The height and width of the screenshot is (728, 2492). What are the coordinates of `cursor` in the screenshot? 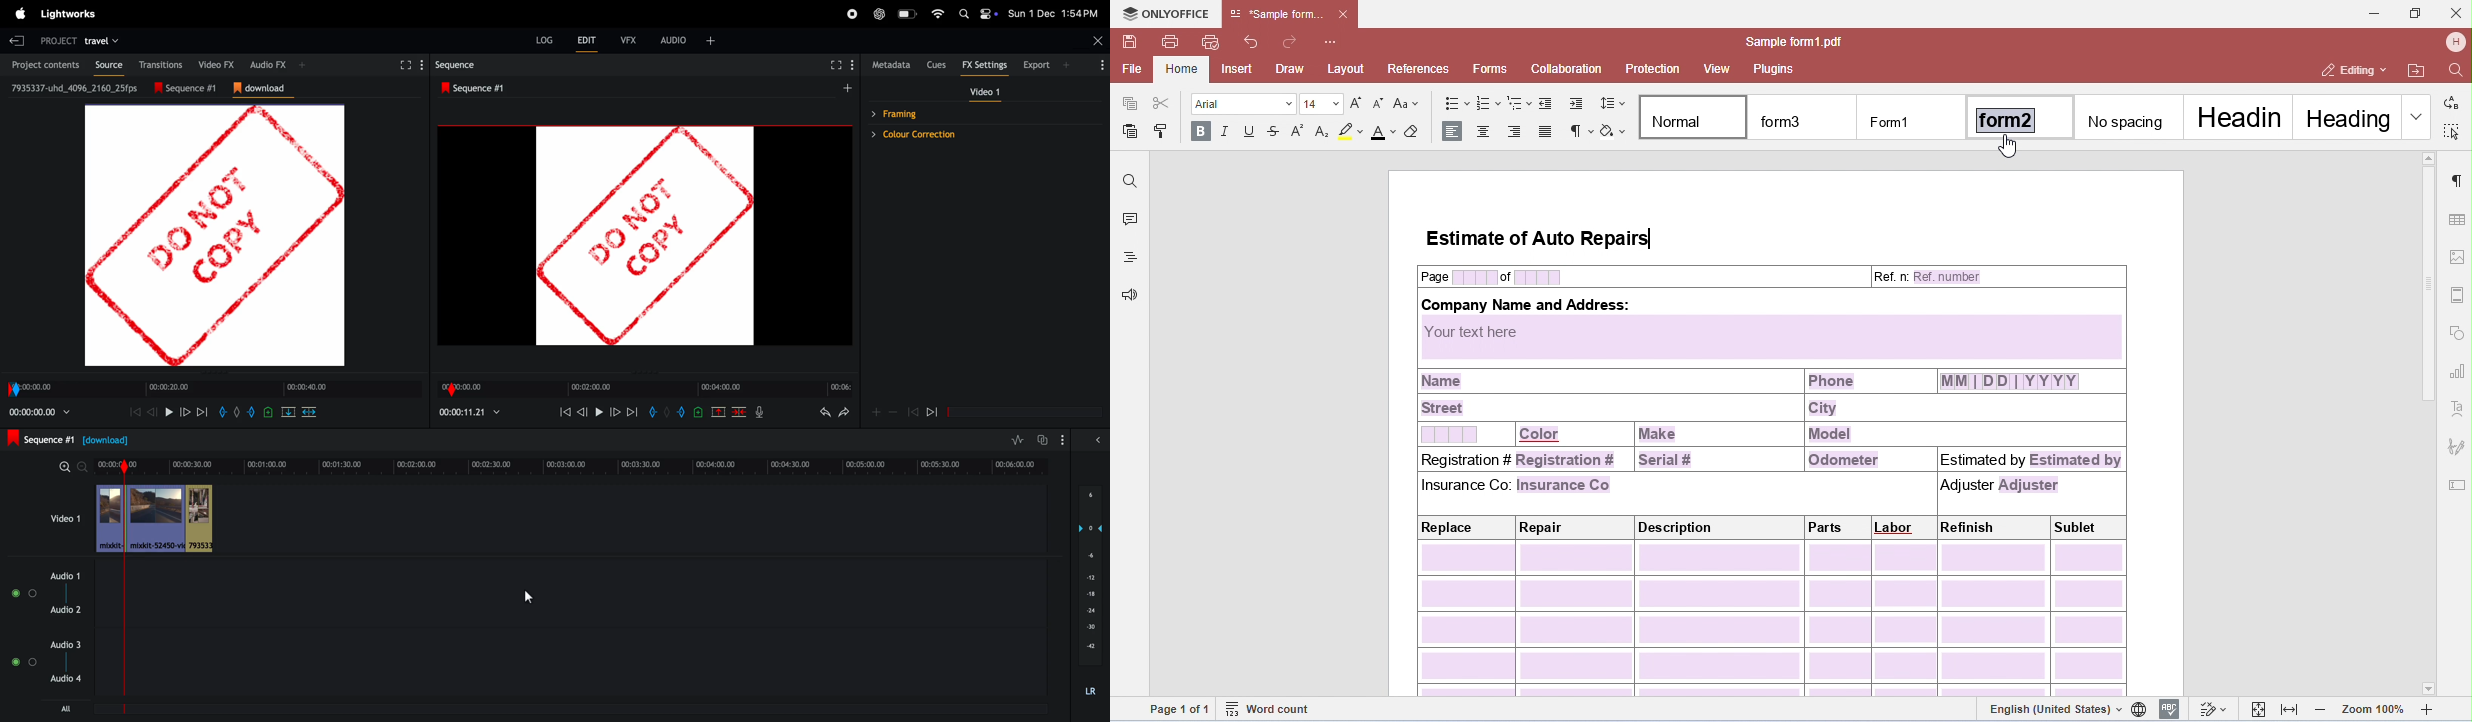 It's located at (528, 597).